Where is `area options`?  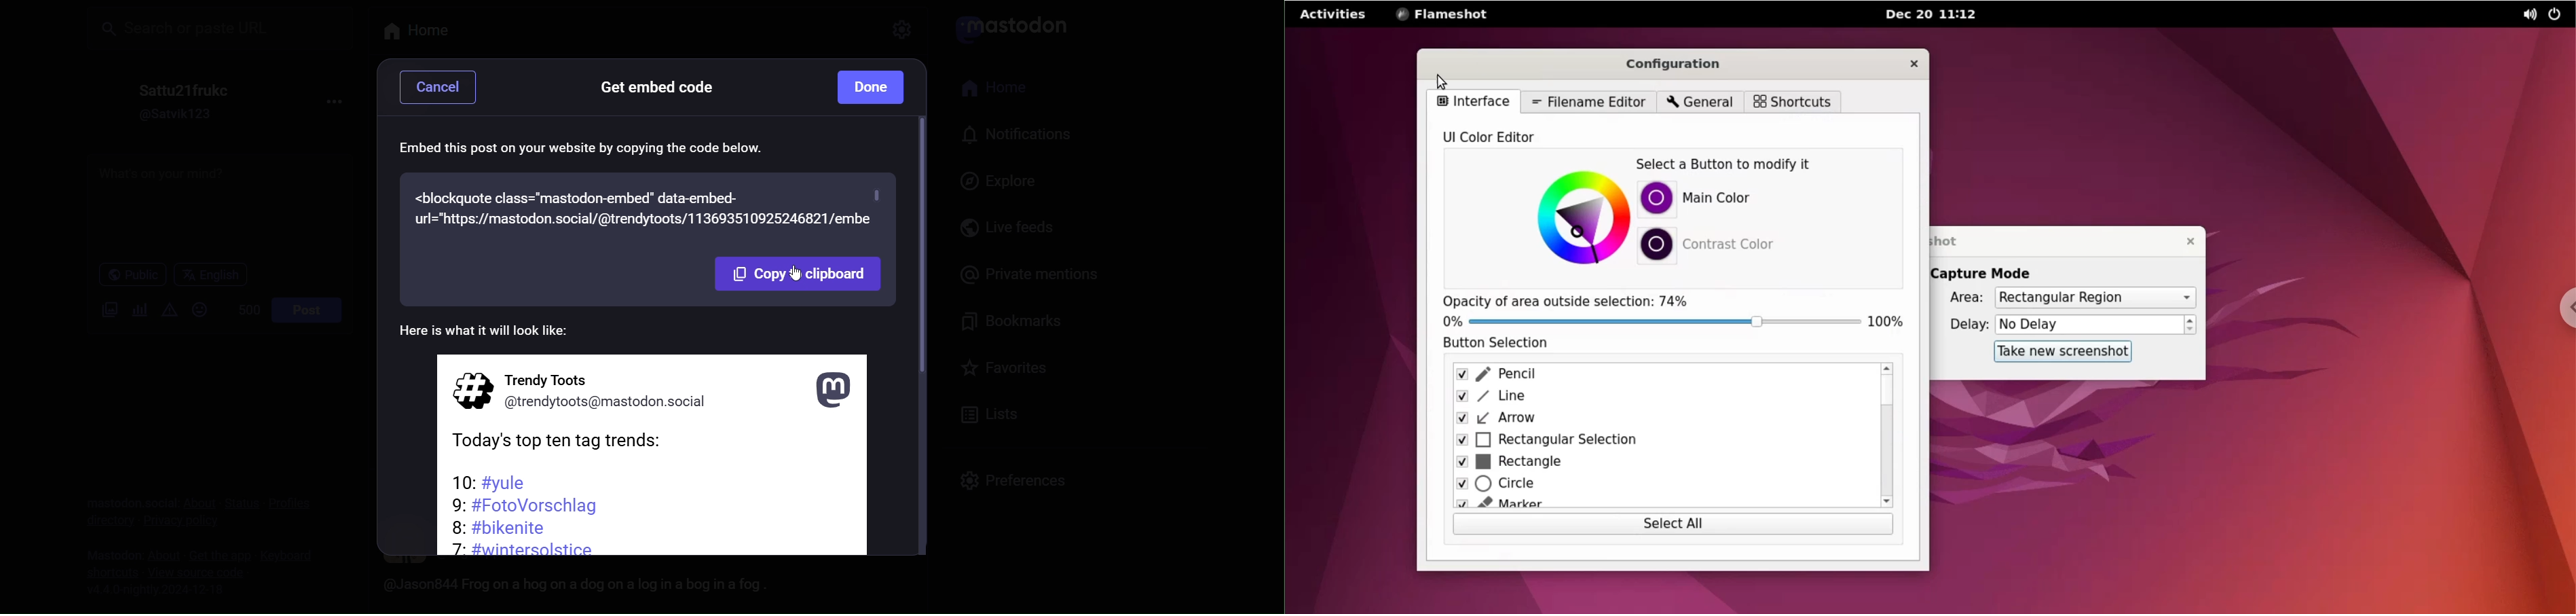
area options is located at coordinates (2095, 297).